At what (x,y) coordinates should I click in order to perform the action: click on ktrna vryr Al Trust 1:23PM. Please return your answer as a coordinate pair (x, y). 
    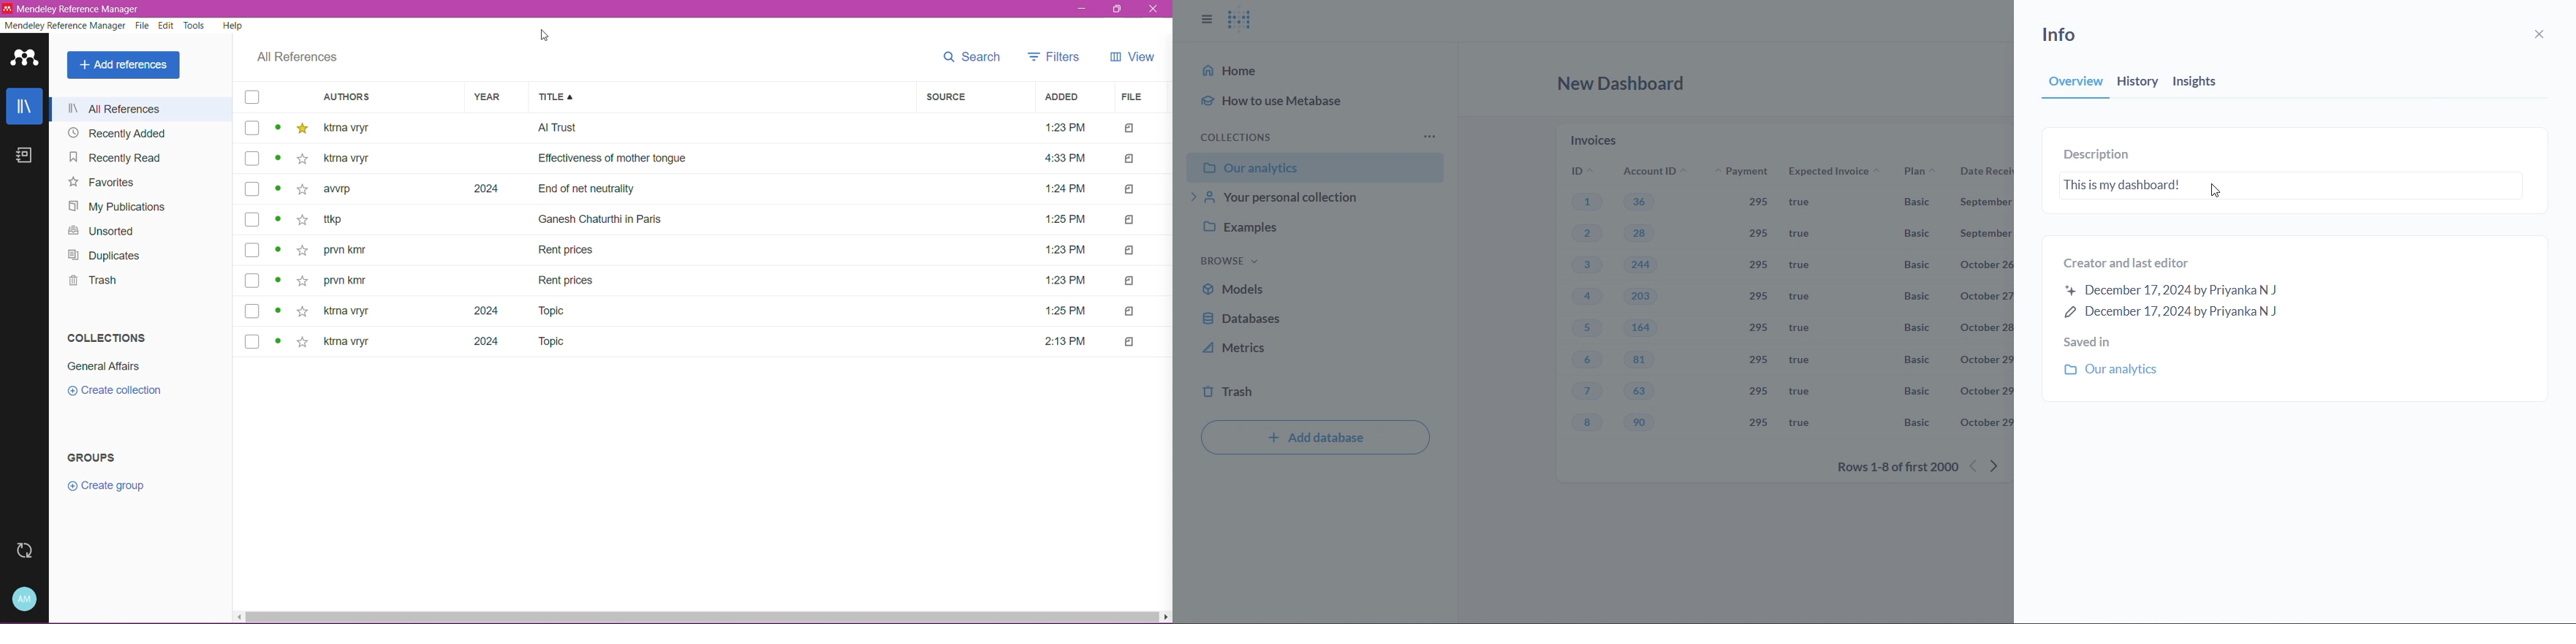
    Looking at the image, I should click on (707, 130).